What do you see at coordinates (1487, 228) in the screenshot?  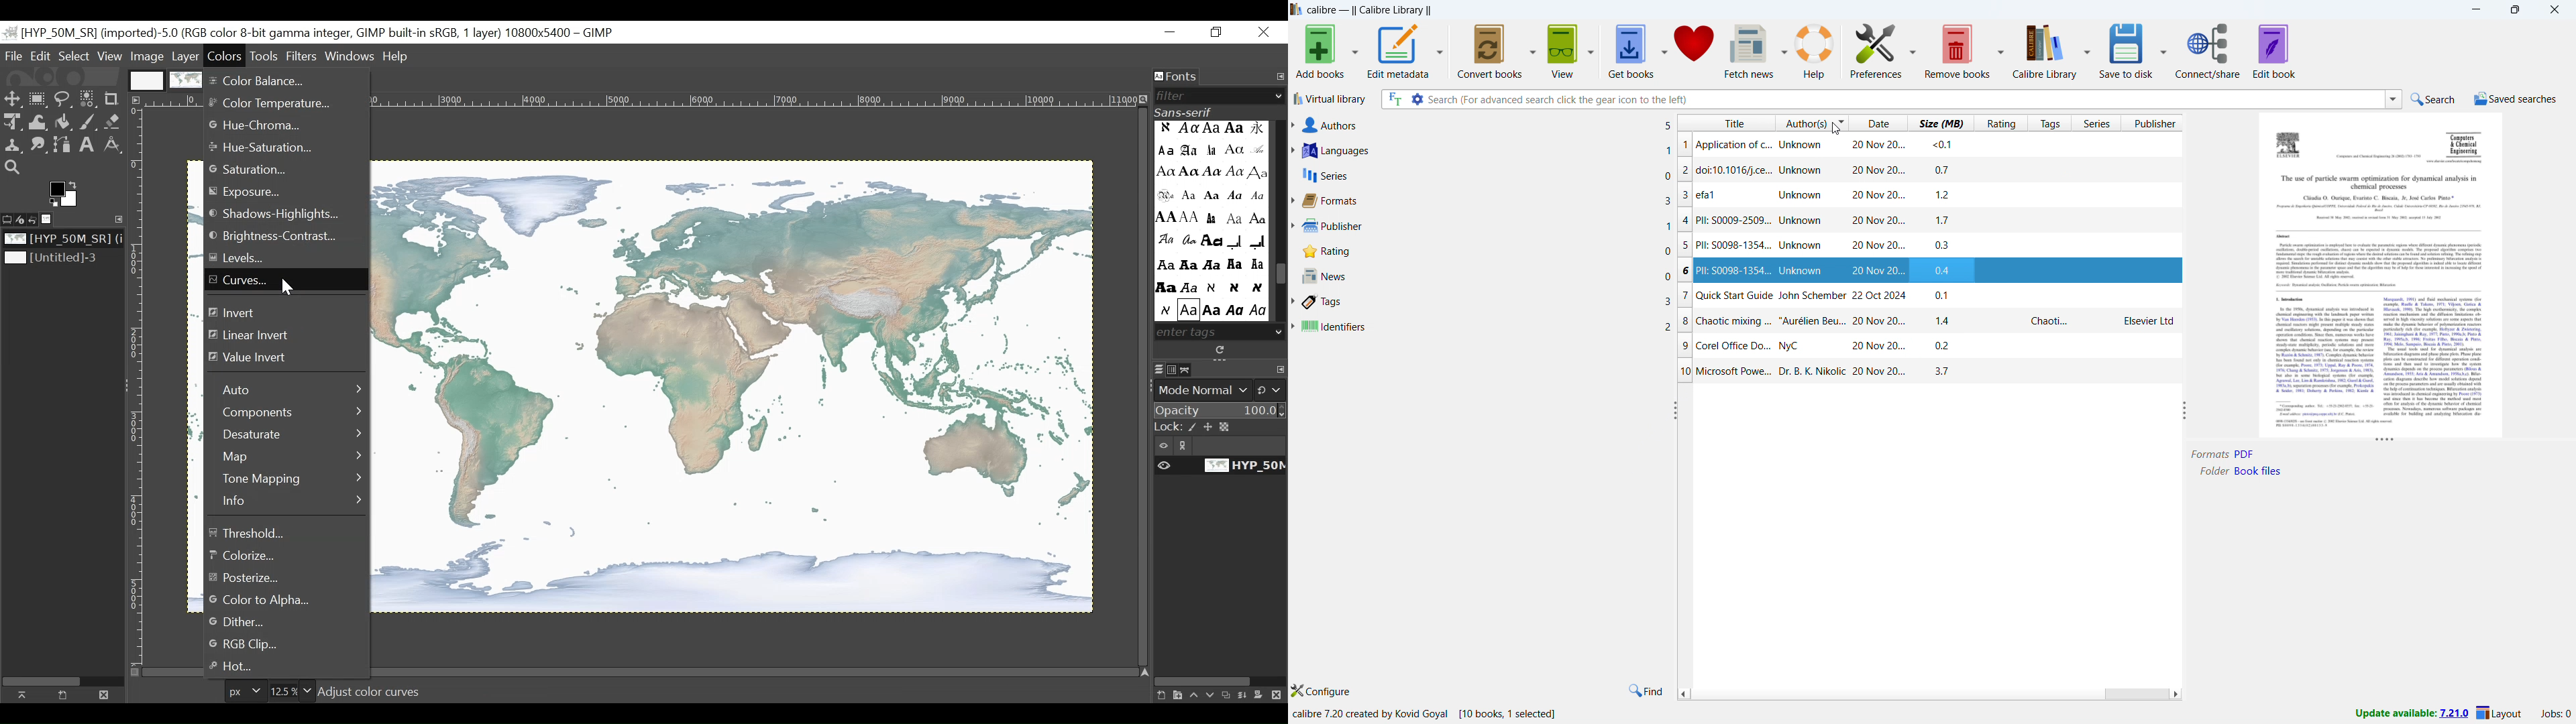 I see `publisher` at bounding box center [1487, 228].